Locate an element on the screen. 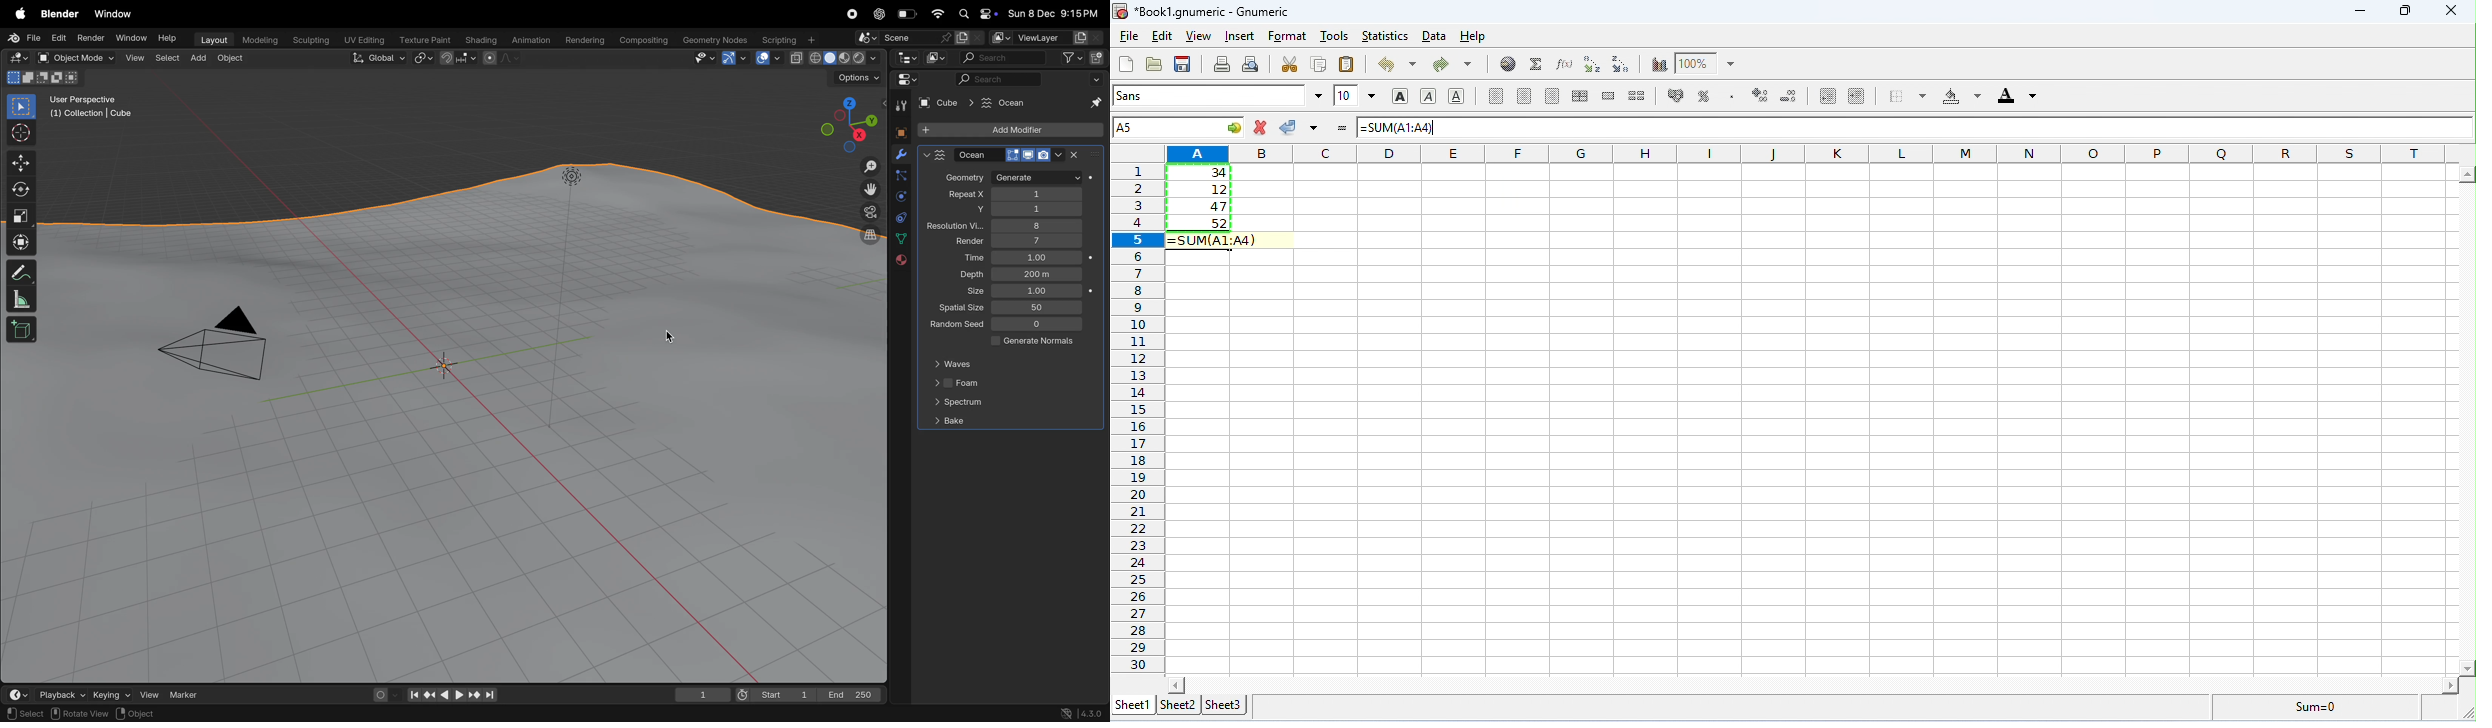 This screenshot has width=2492, height=728. data is located at coordinates (1436, 36).